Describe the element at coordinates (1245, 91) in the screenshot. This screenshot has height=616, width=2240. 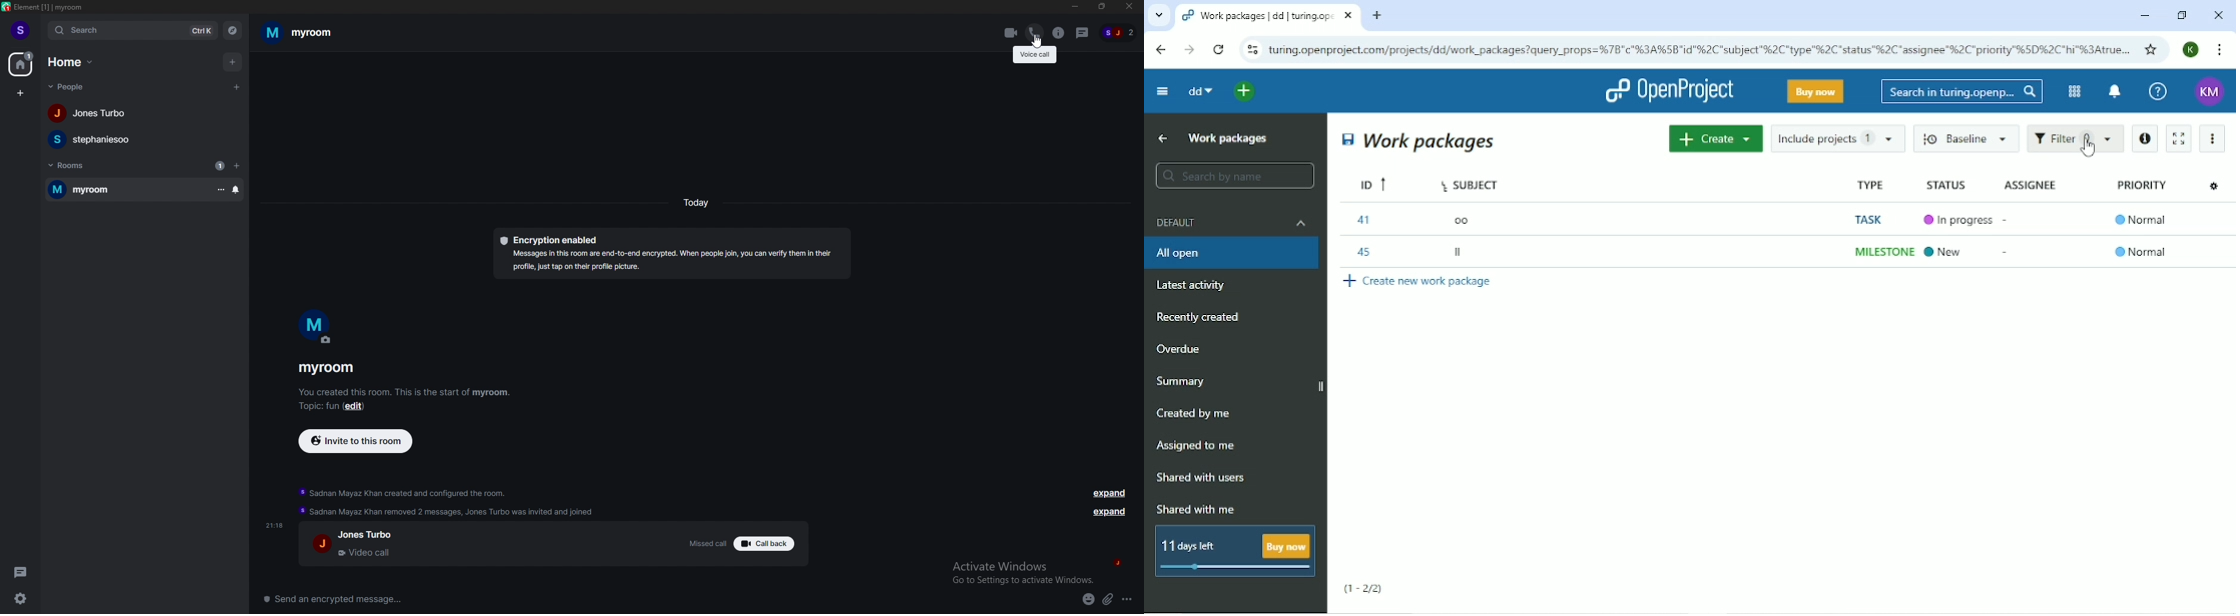
I see `Open quick add menu` at that location.